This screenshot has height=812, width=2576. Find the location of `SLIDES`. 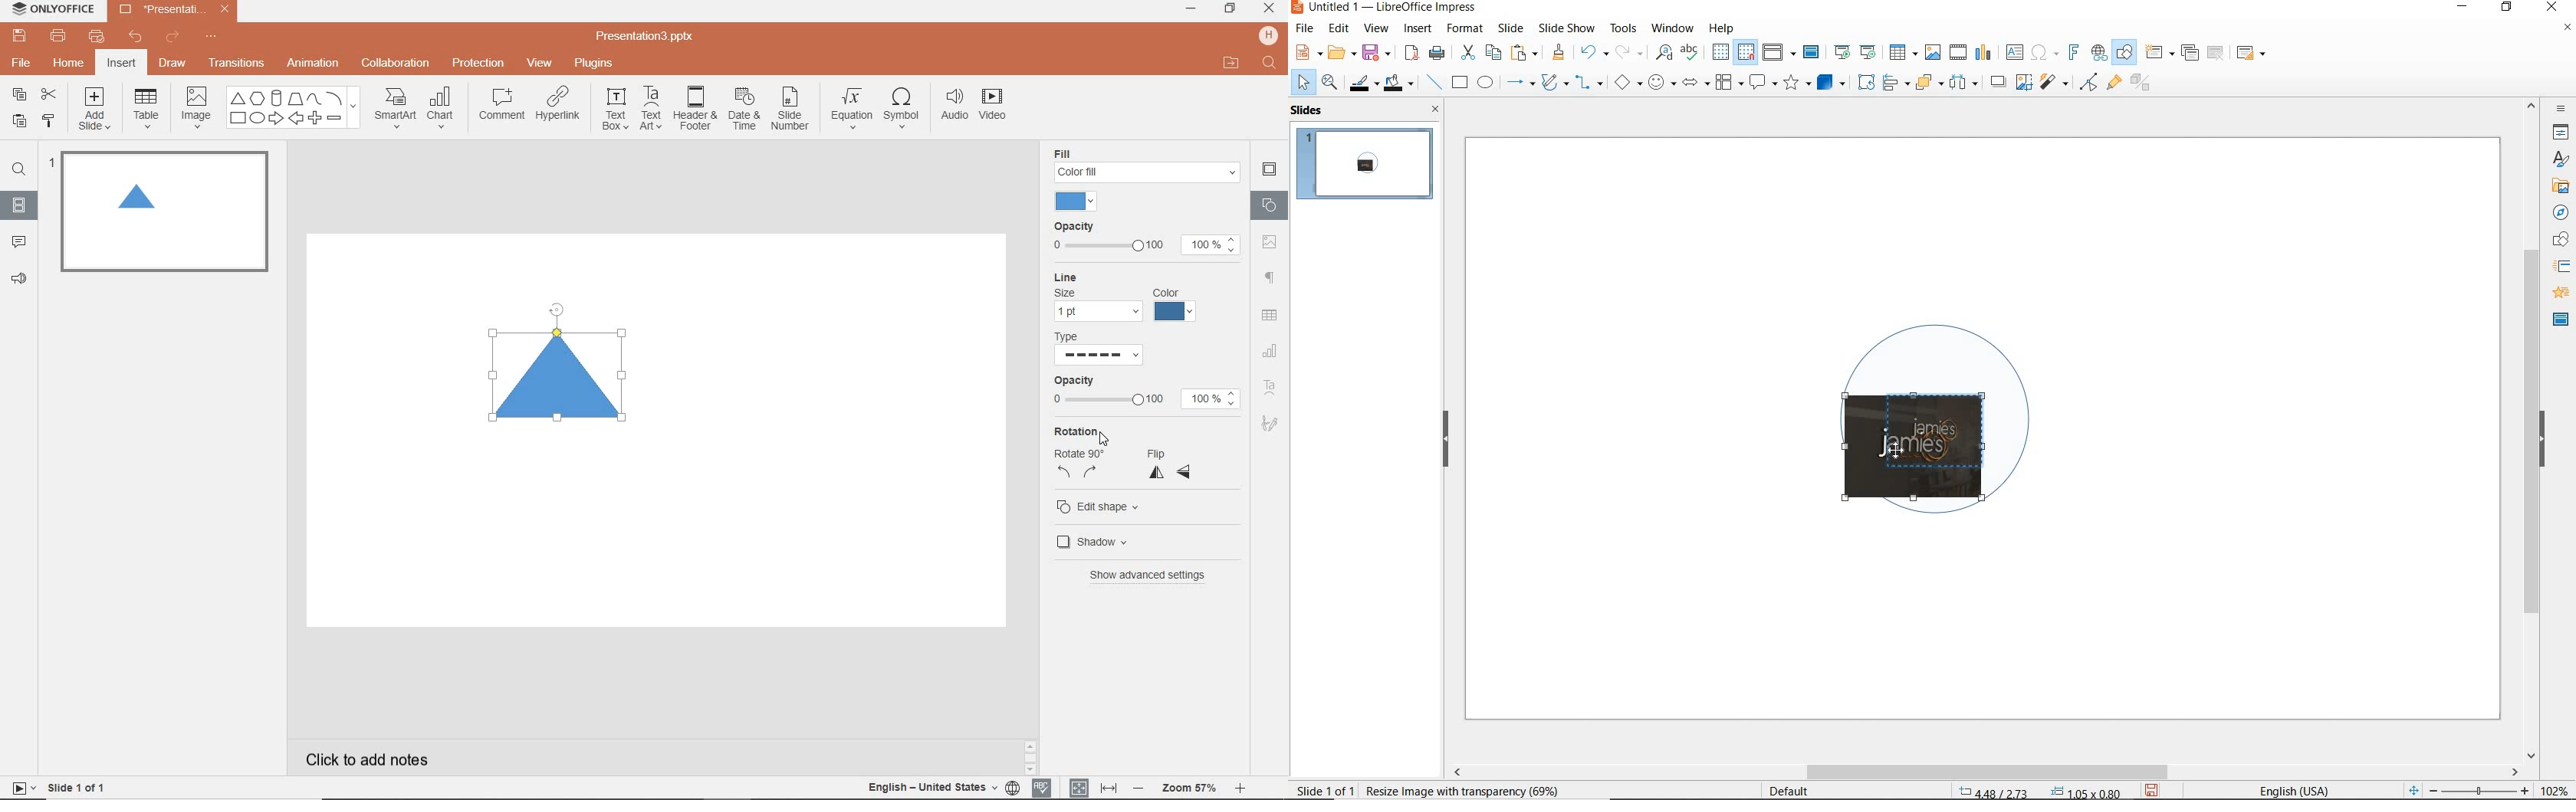

SLIDES is located at coordinates (20, 205).